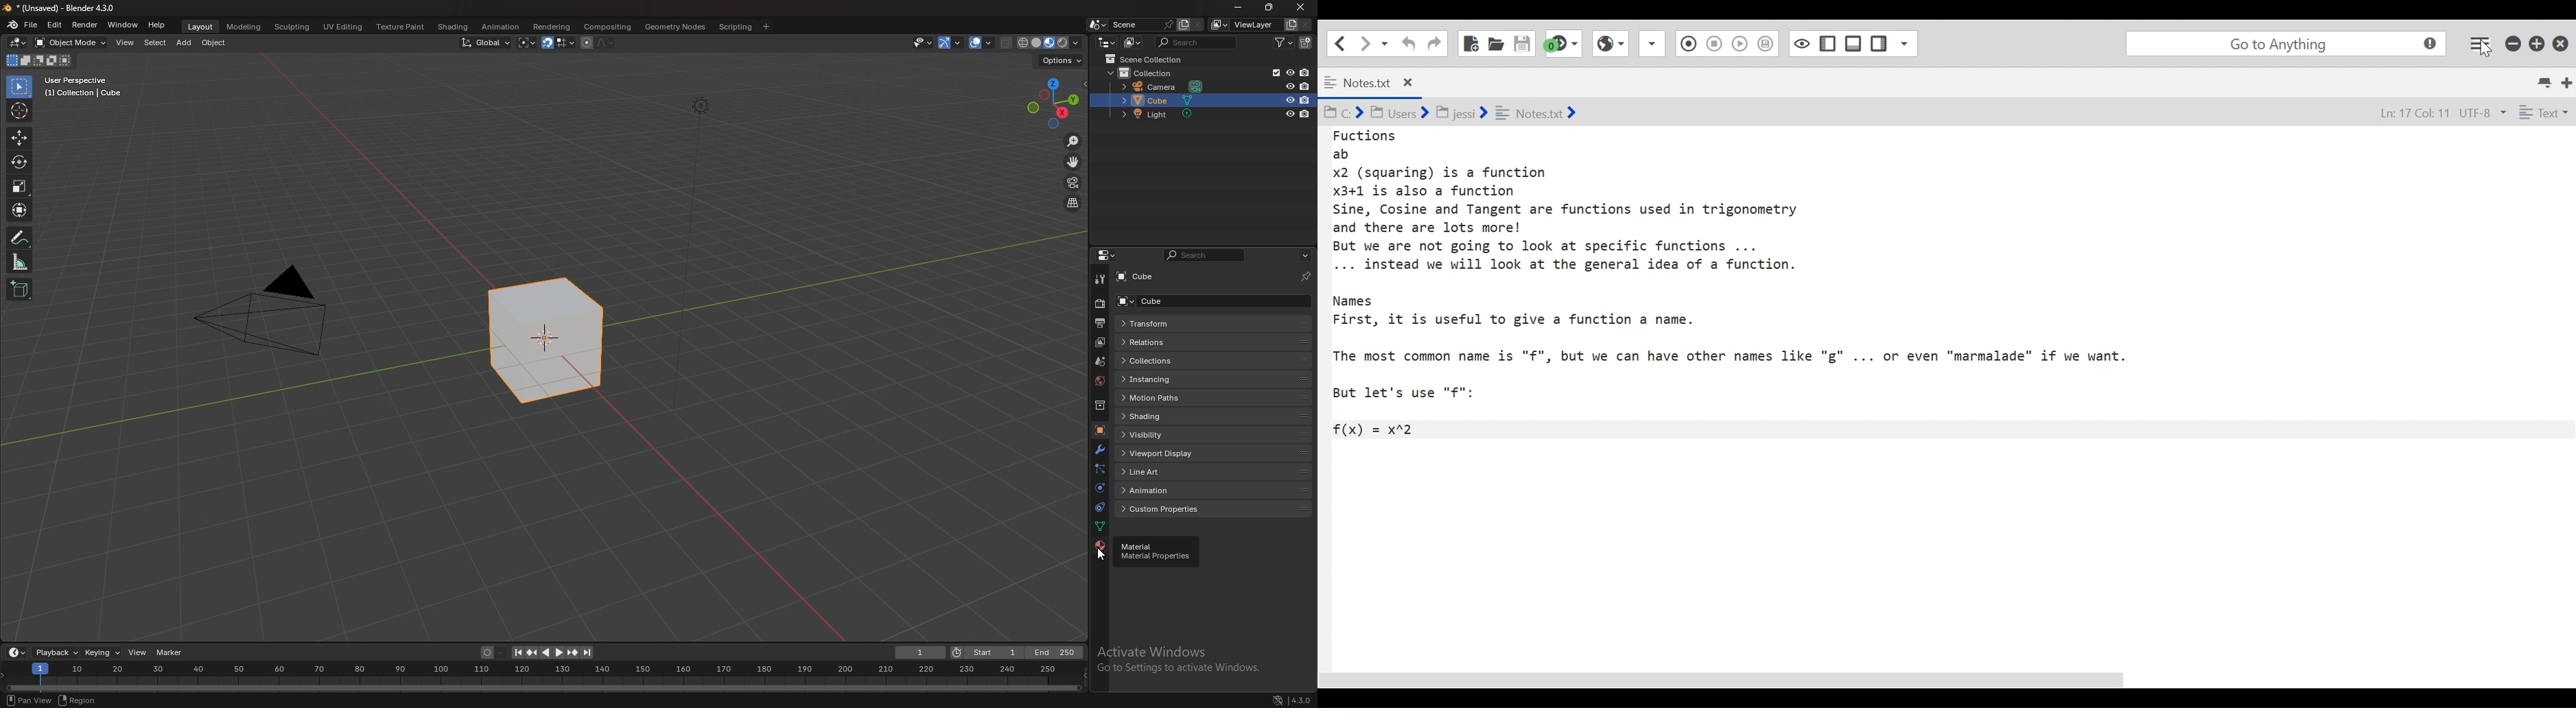  Describe the element at coordinates (1894, 44) in the screenshot. I see `Show specific Sidepane` at that location.